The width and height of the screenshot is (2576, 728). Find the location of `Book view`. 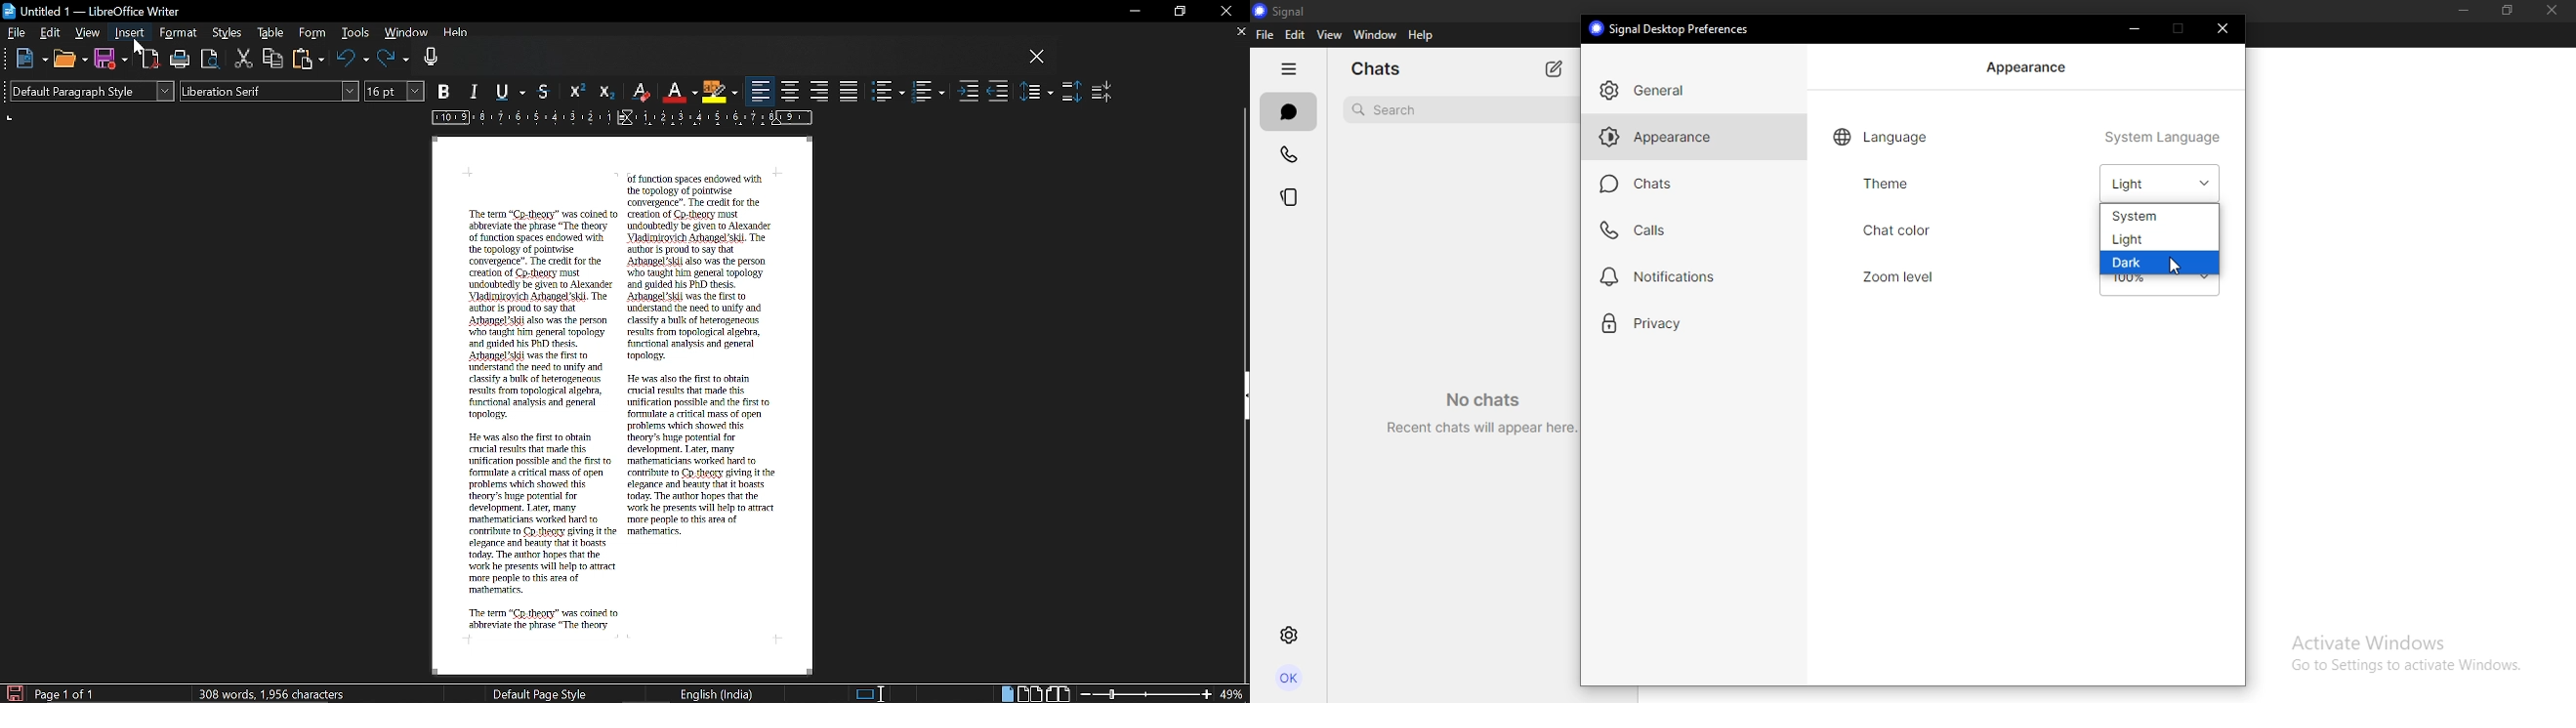

Book view is located at coordinates (1059, 693).